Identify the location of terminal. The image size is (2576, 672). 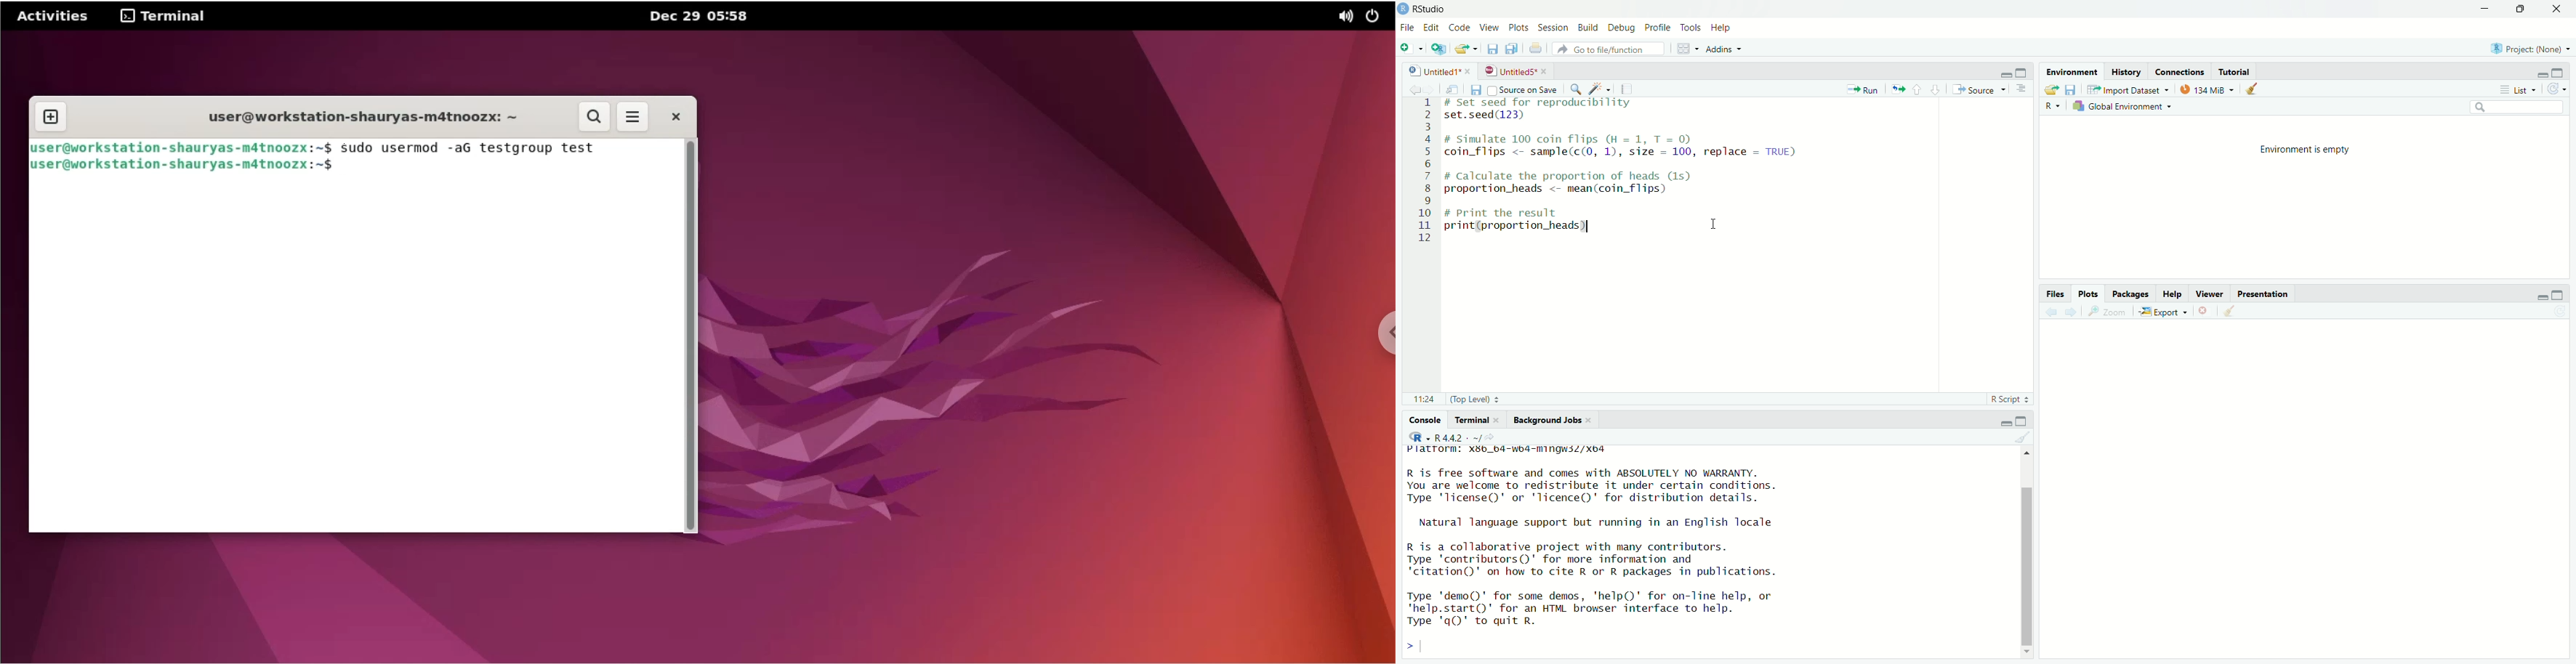
(1471, 421).